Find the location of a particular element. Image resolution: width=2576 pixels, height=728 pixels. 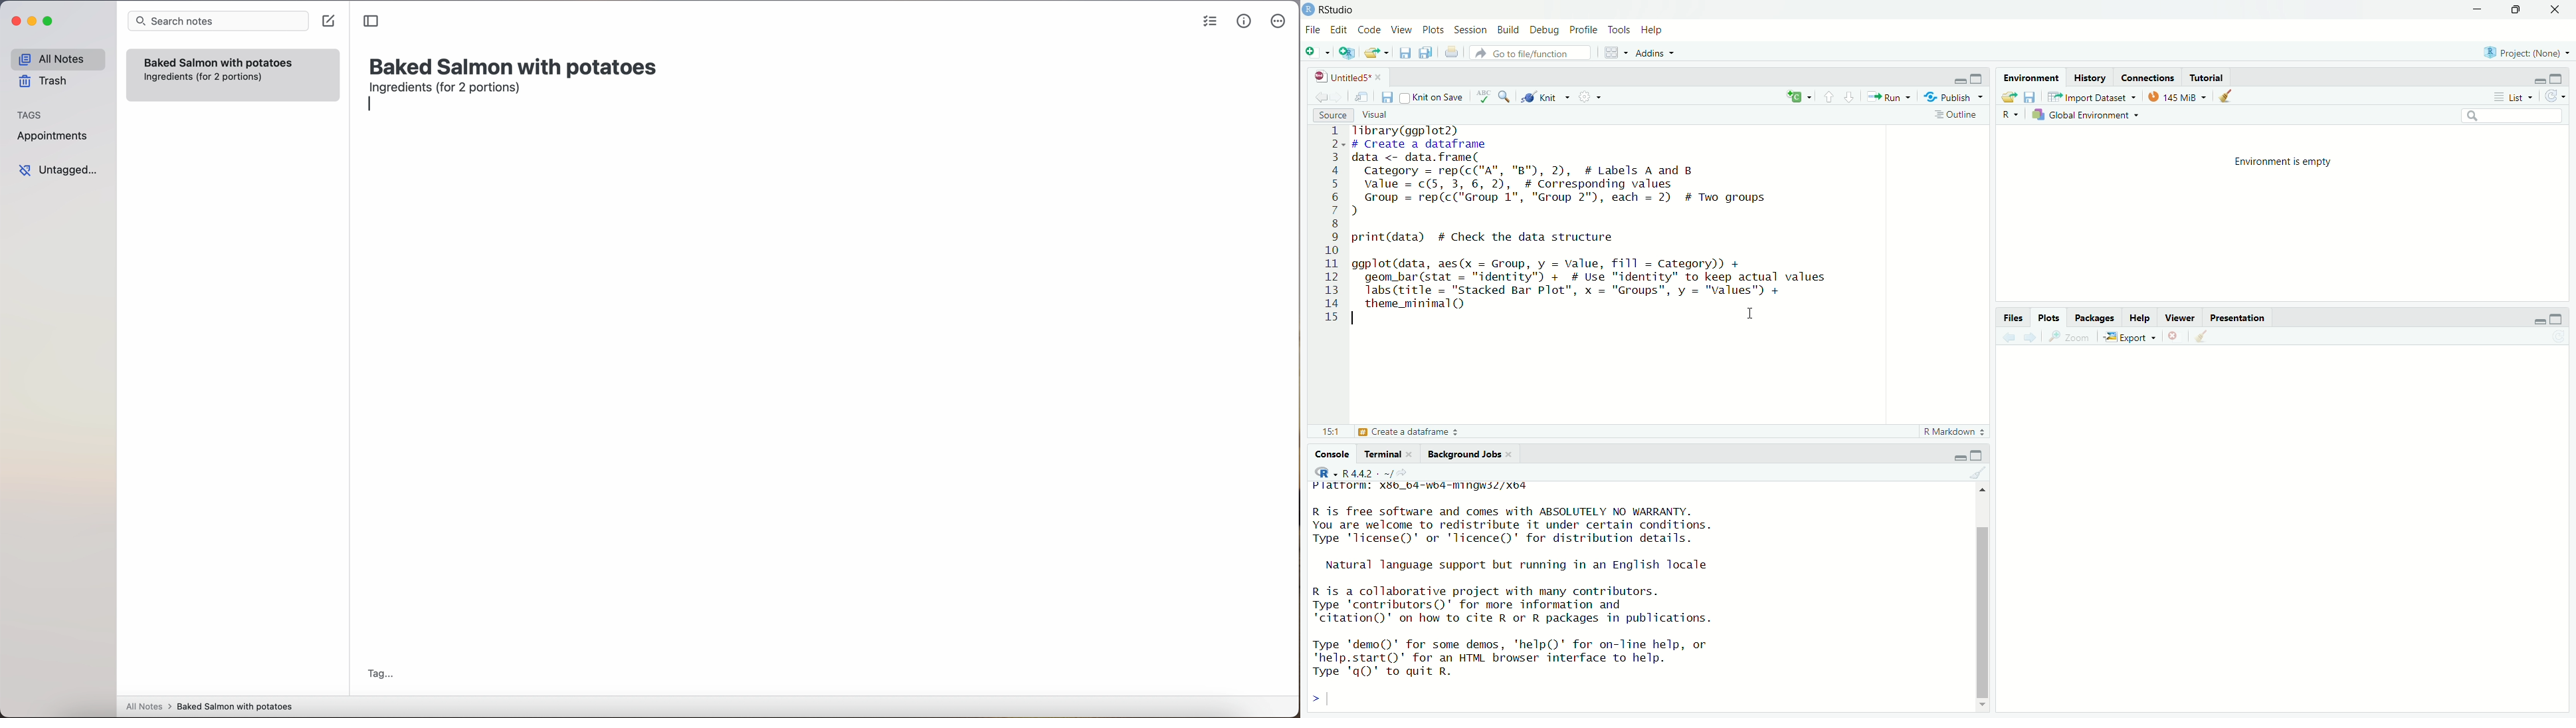

Viewer is located at coordinates (2179, 318).